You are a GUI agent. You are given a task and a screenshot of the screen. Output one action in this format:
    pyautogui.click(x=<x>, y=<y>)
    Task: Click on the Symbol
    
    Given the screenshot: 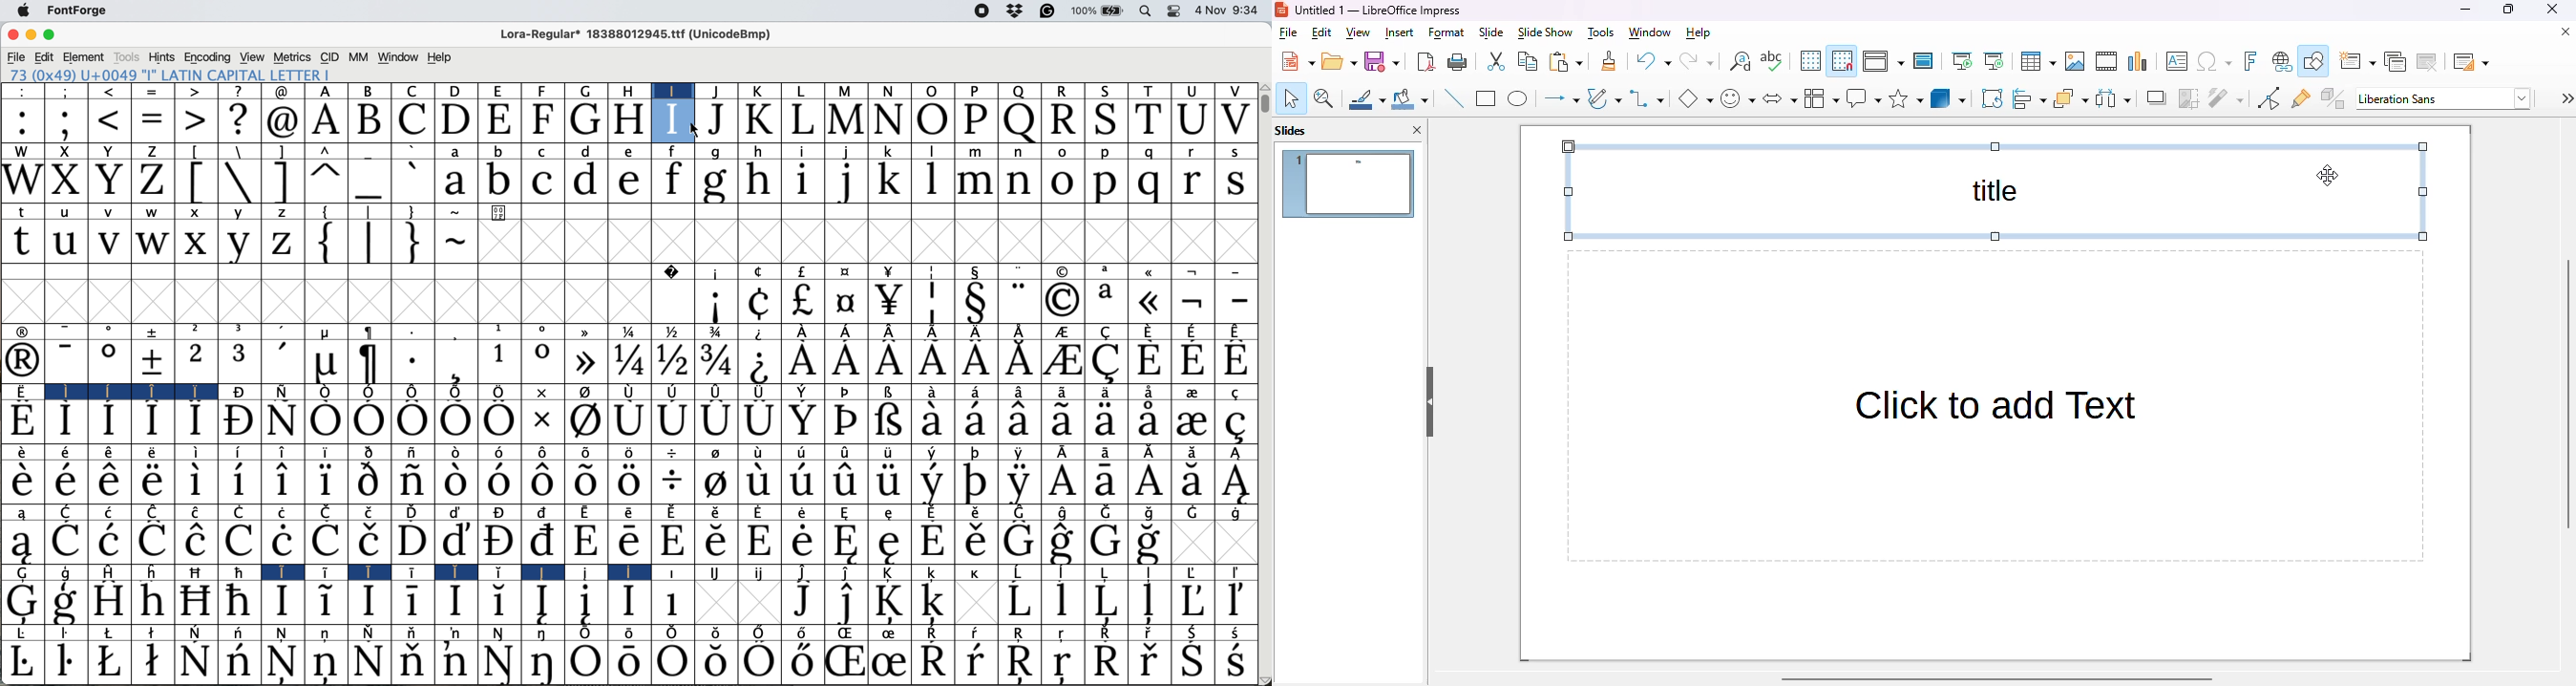 What is the action you would take?
    pyautogui.click(x=1064, y=421)
    